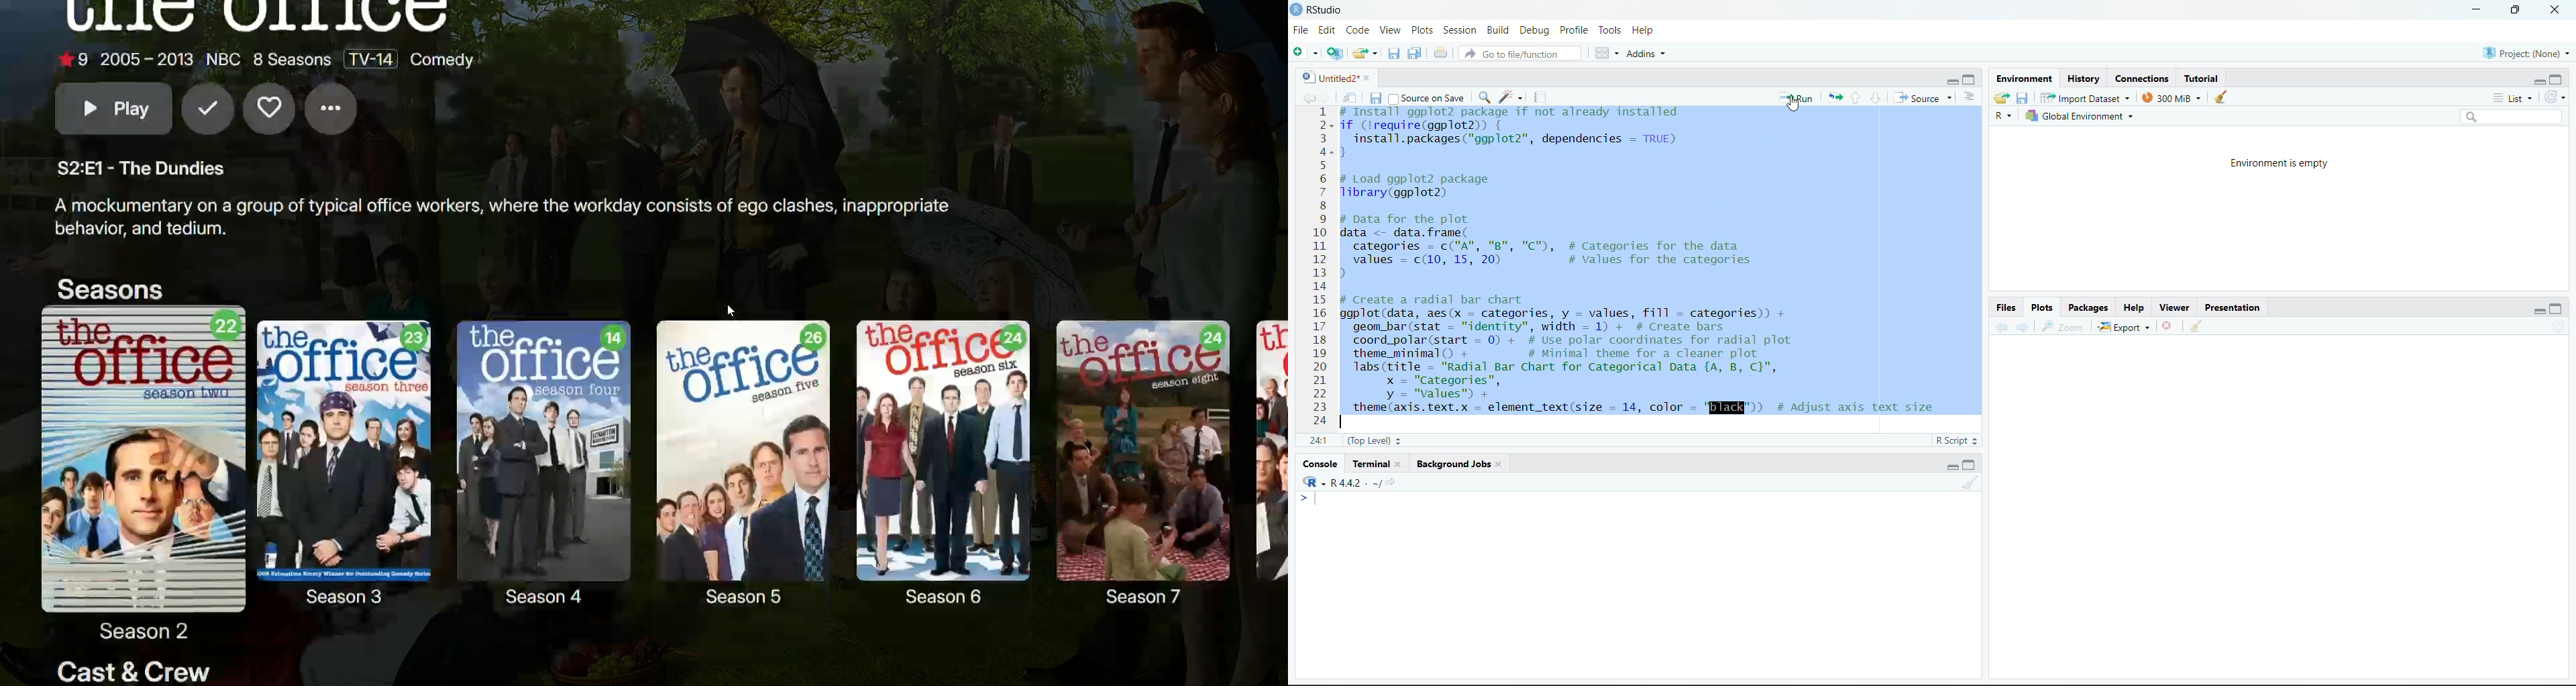 This screenshot has width=2576, height=700. Describe the element at coordinates (1536, 99) in the screenshot. I see `compile report` at that location.